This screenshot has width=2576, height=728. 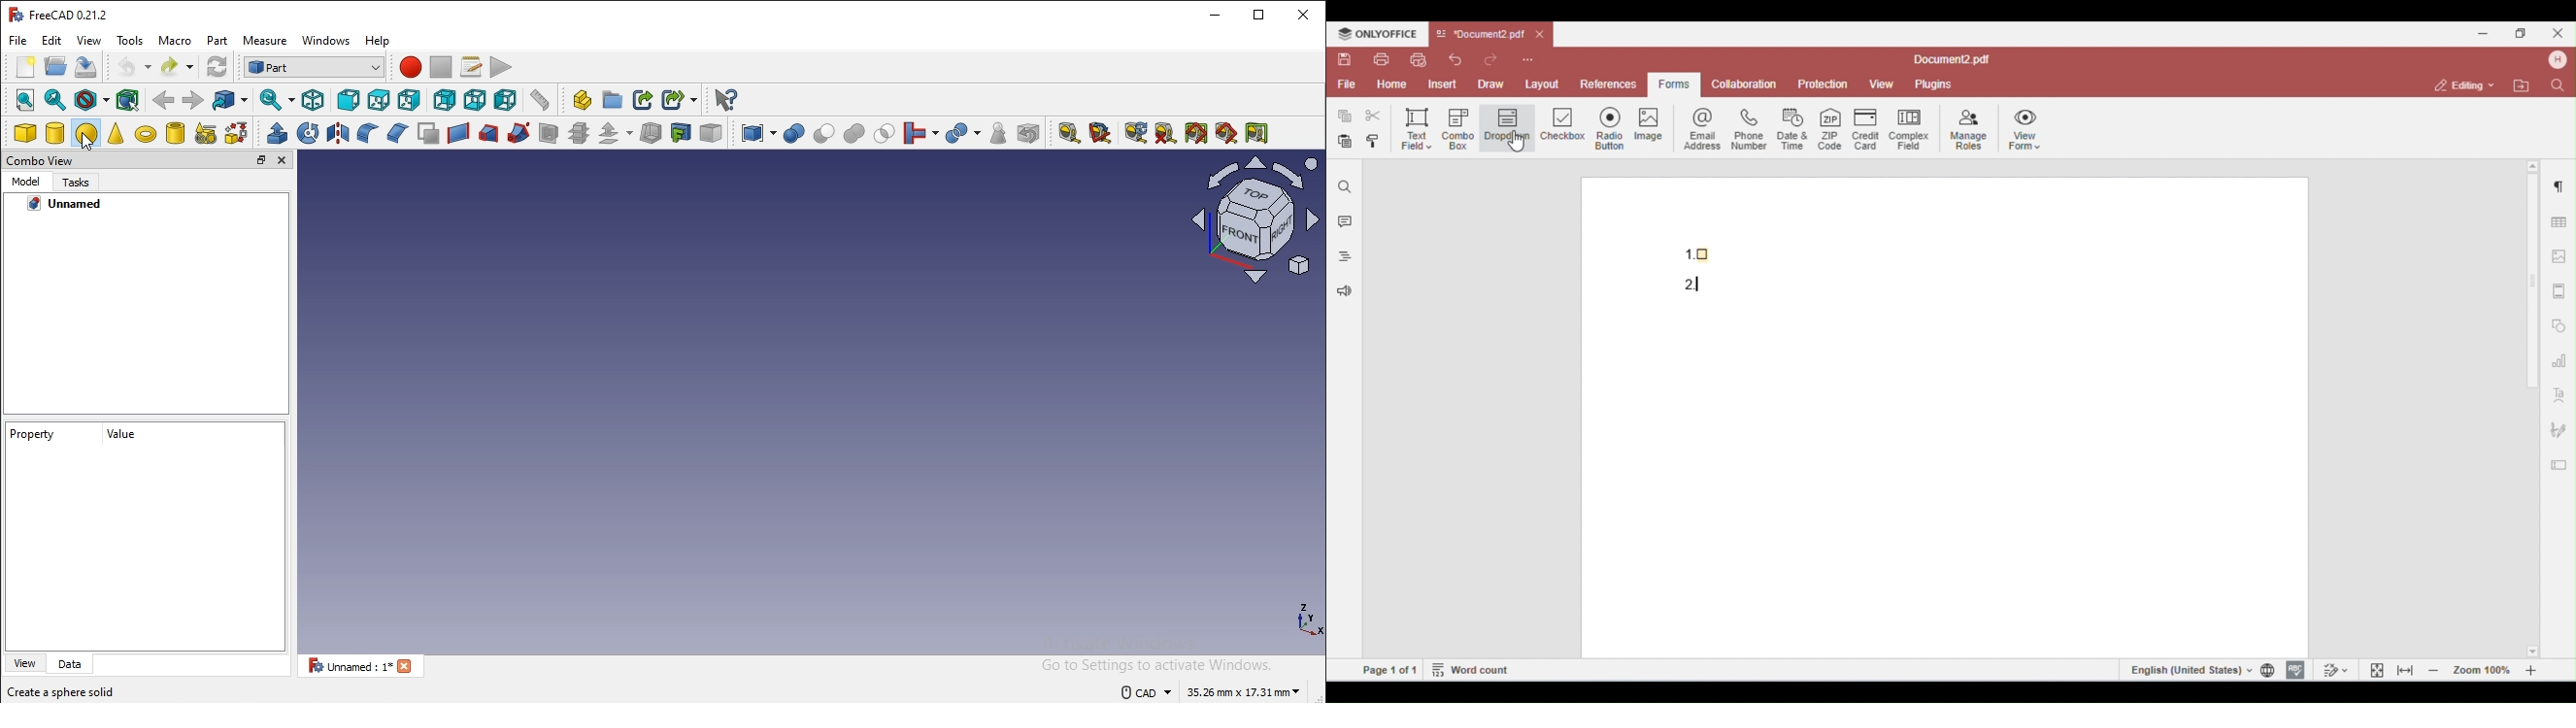 What do you see at coordinates (171, 66) in the screenshot?
I see `redo` at bounding box center [171, 66].